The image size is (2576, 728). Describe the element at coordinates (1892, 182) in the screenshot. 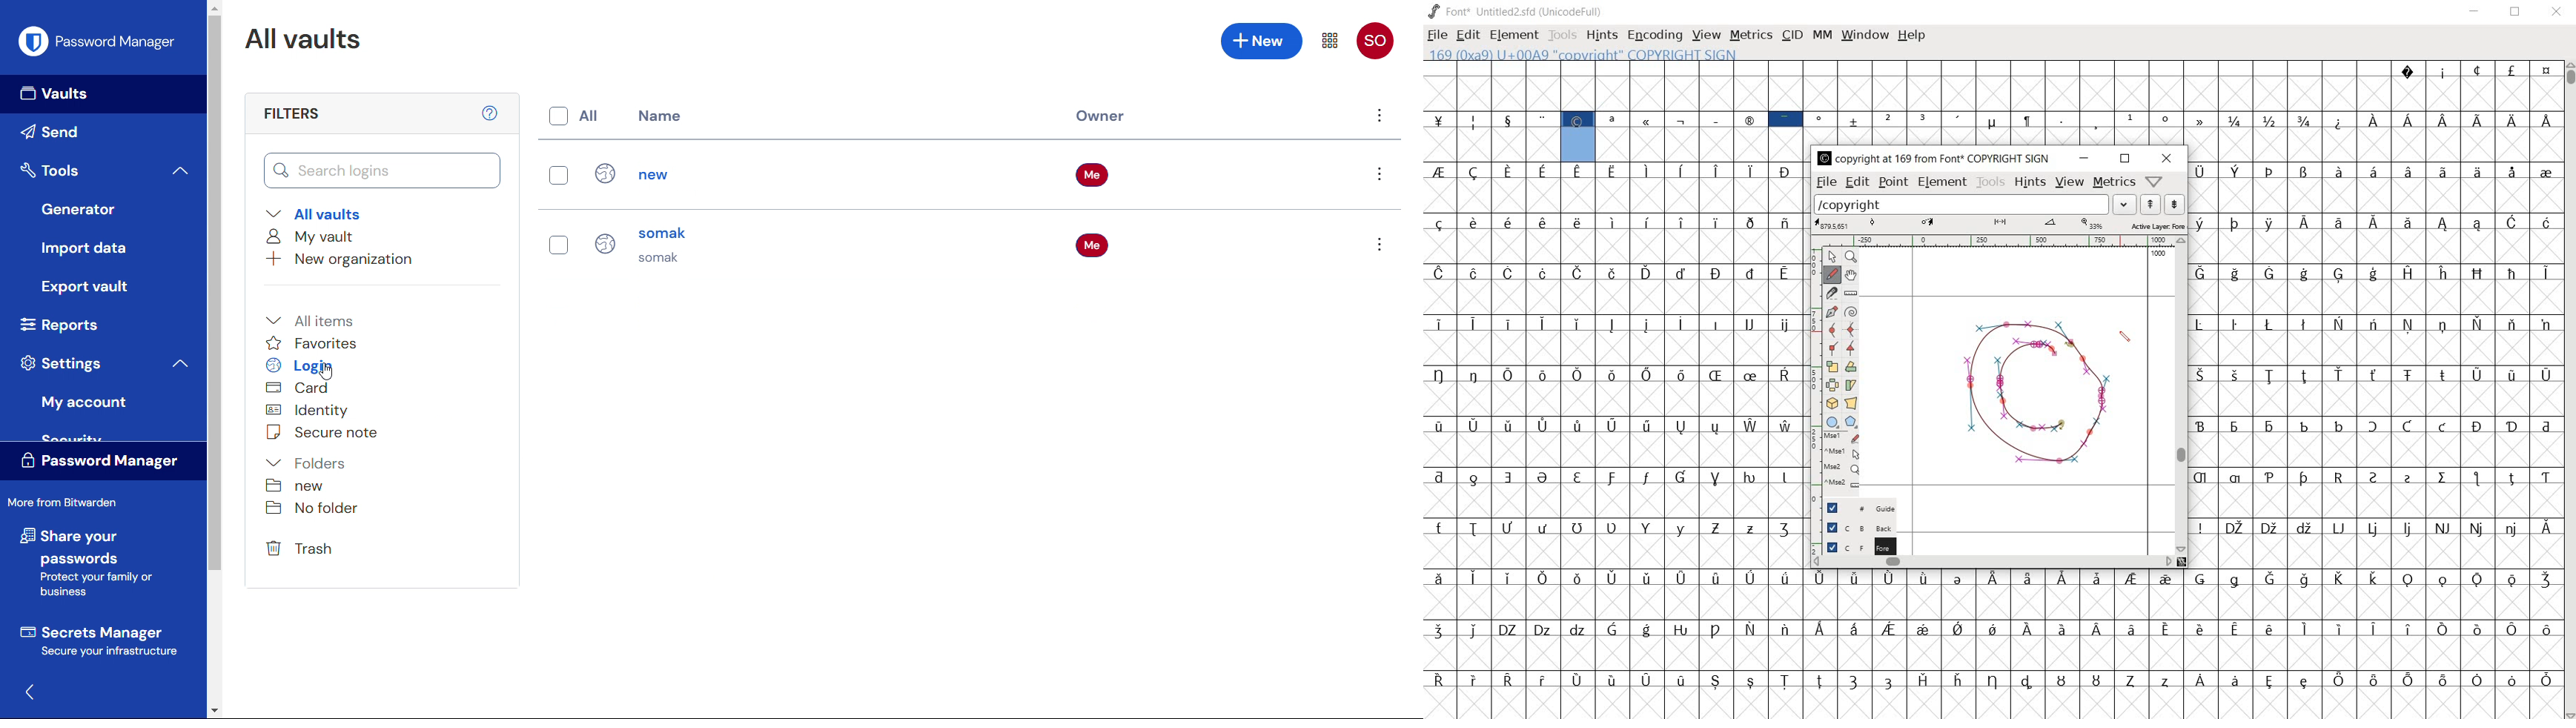

I see `point` at that location.